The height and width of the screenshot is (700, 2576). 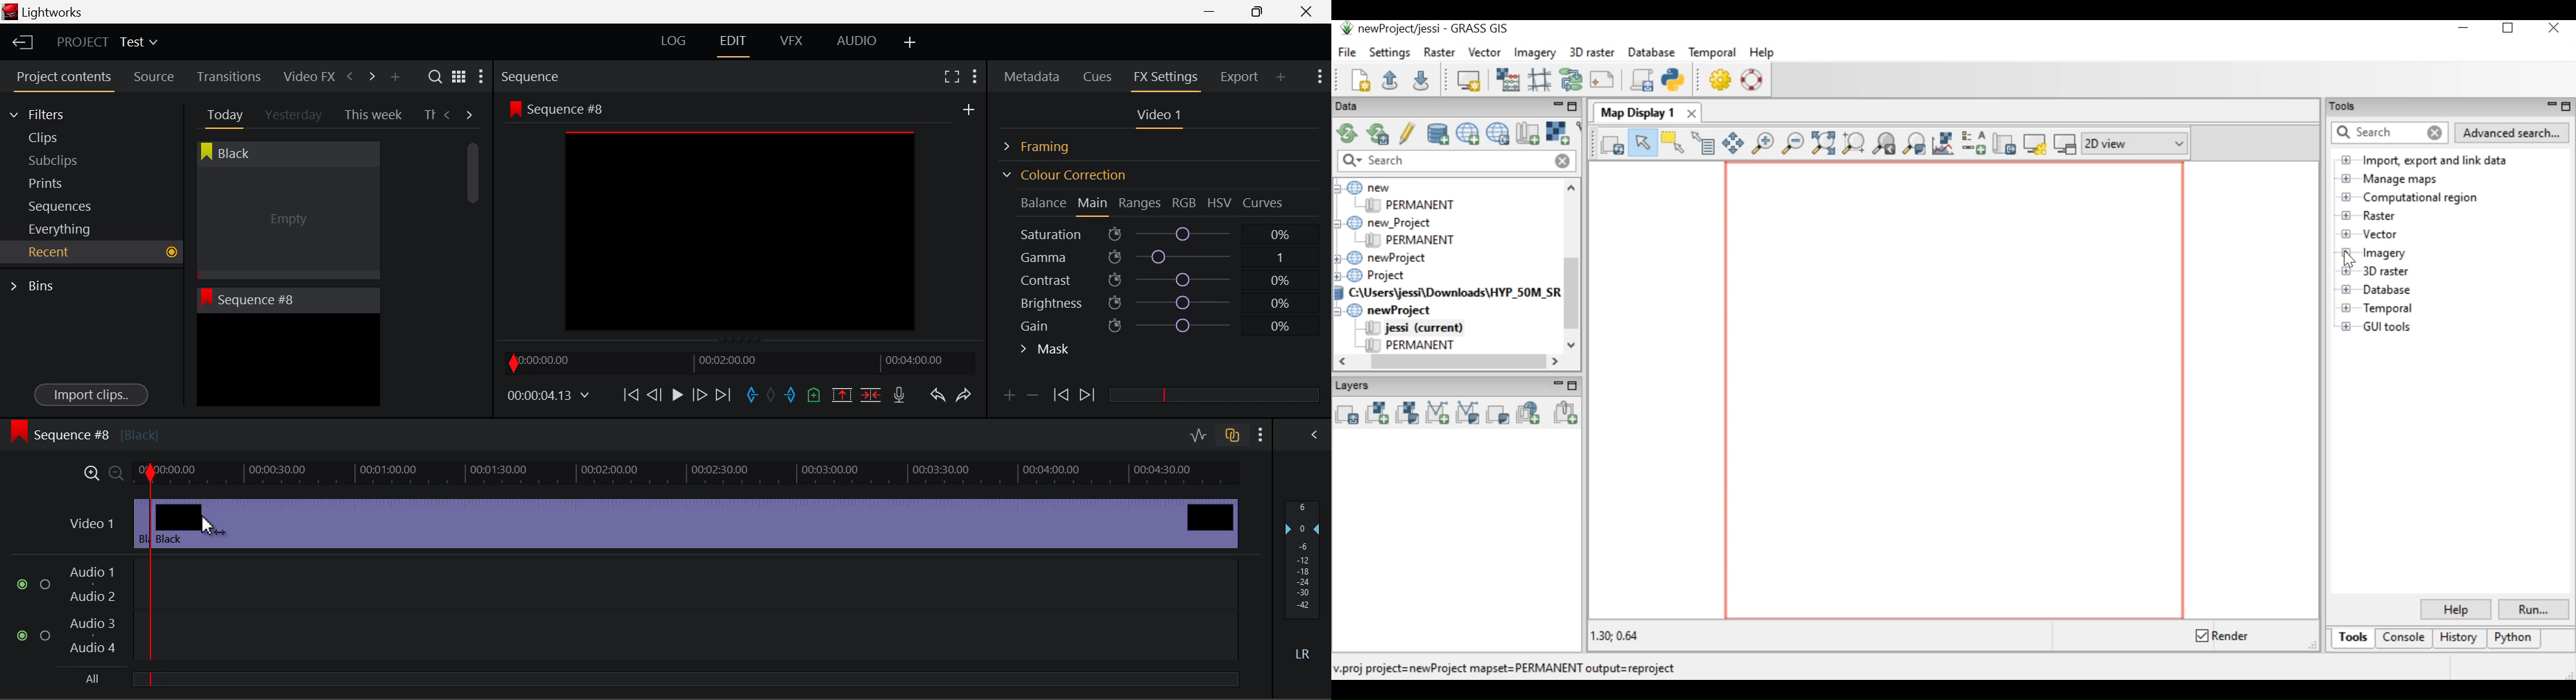 What do you see at coordinates (1200, 433) in the screenshot?
I see `Toggle audio editing levels` at bounding box center [1200, 433].